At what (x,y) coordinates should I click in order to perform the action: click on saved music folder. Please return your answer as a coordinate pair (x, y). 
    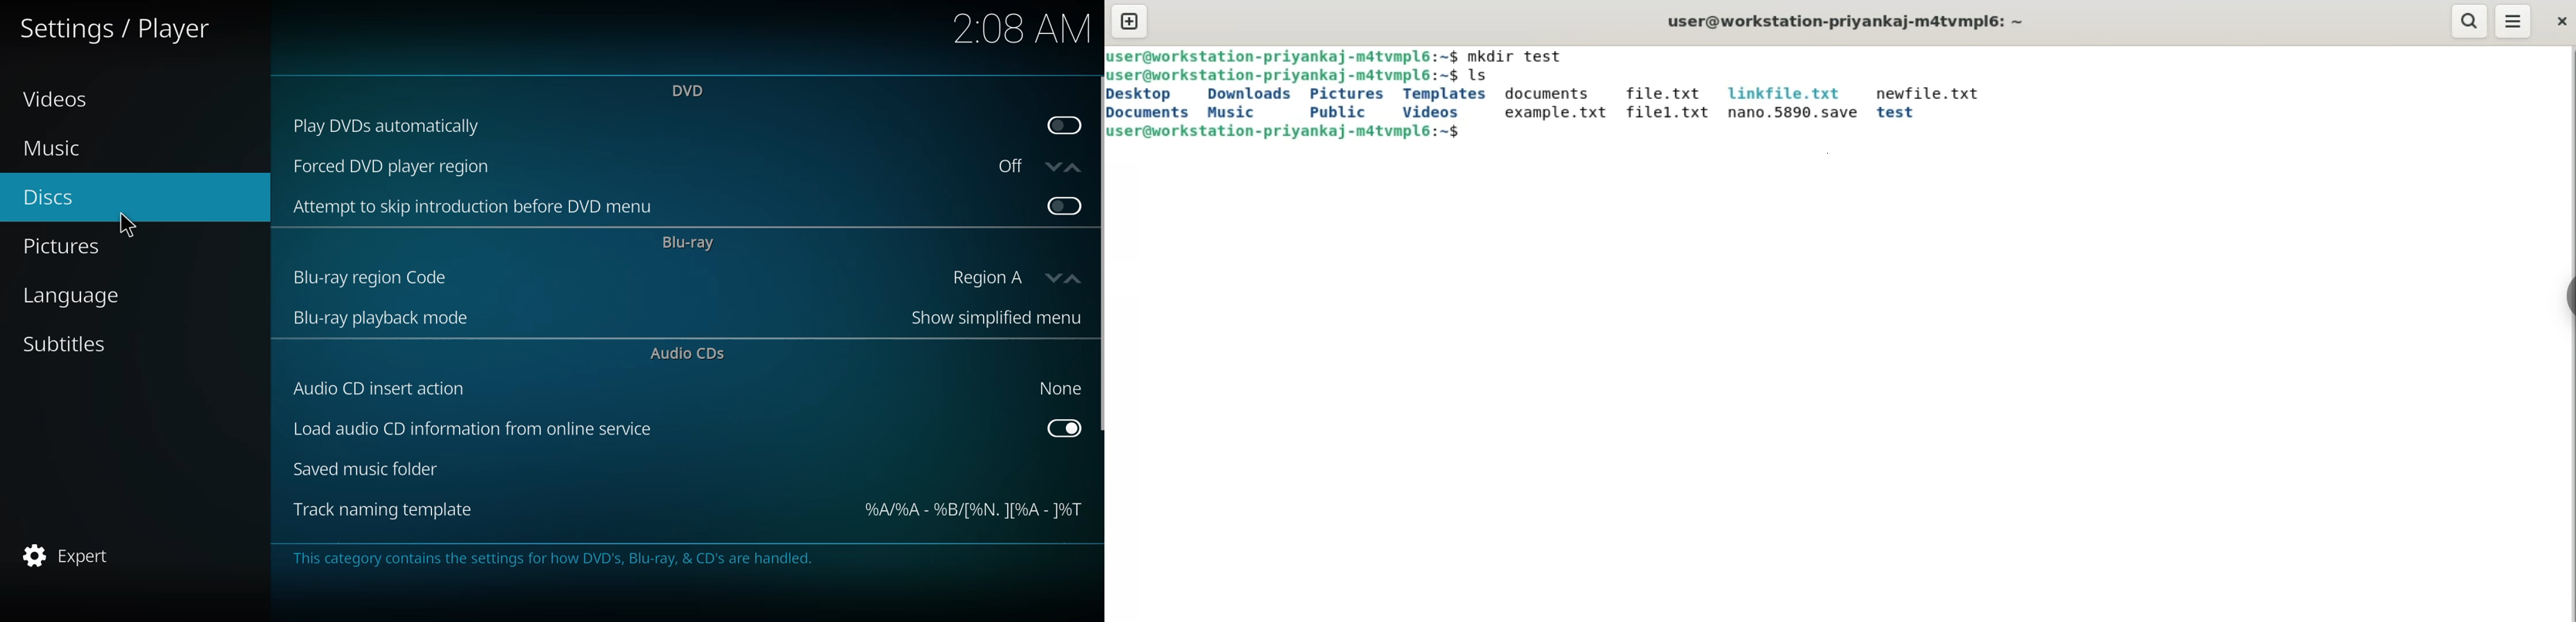
    Looking at the image, I should click on (370, 471).